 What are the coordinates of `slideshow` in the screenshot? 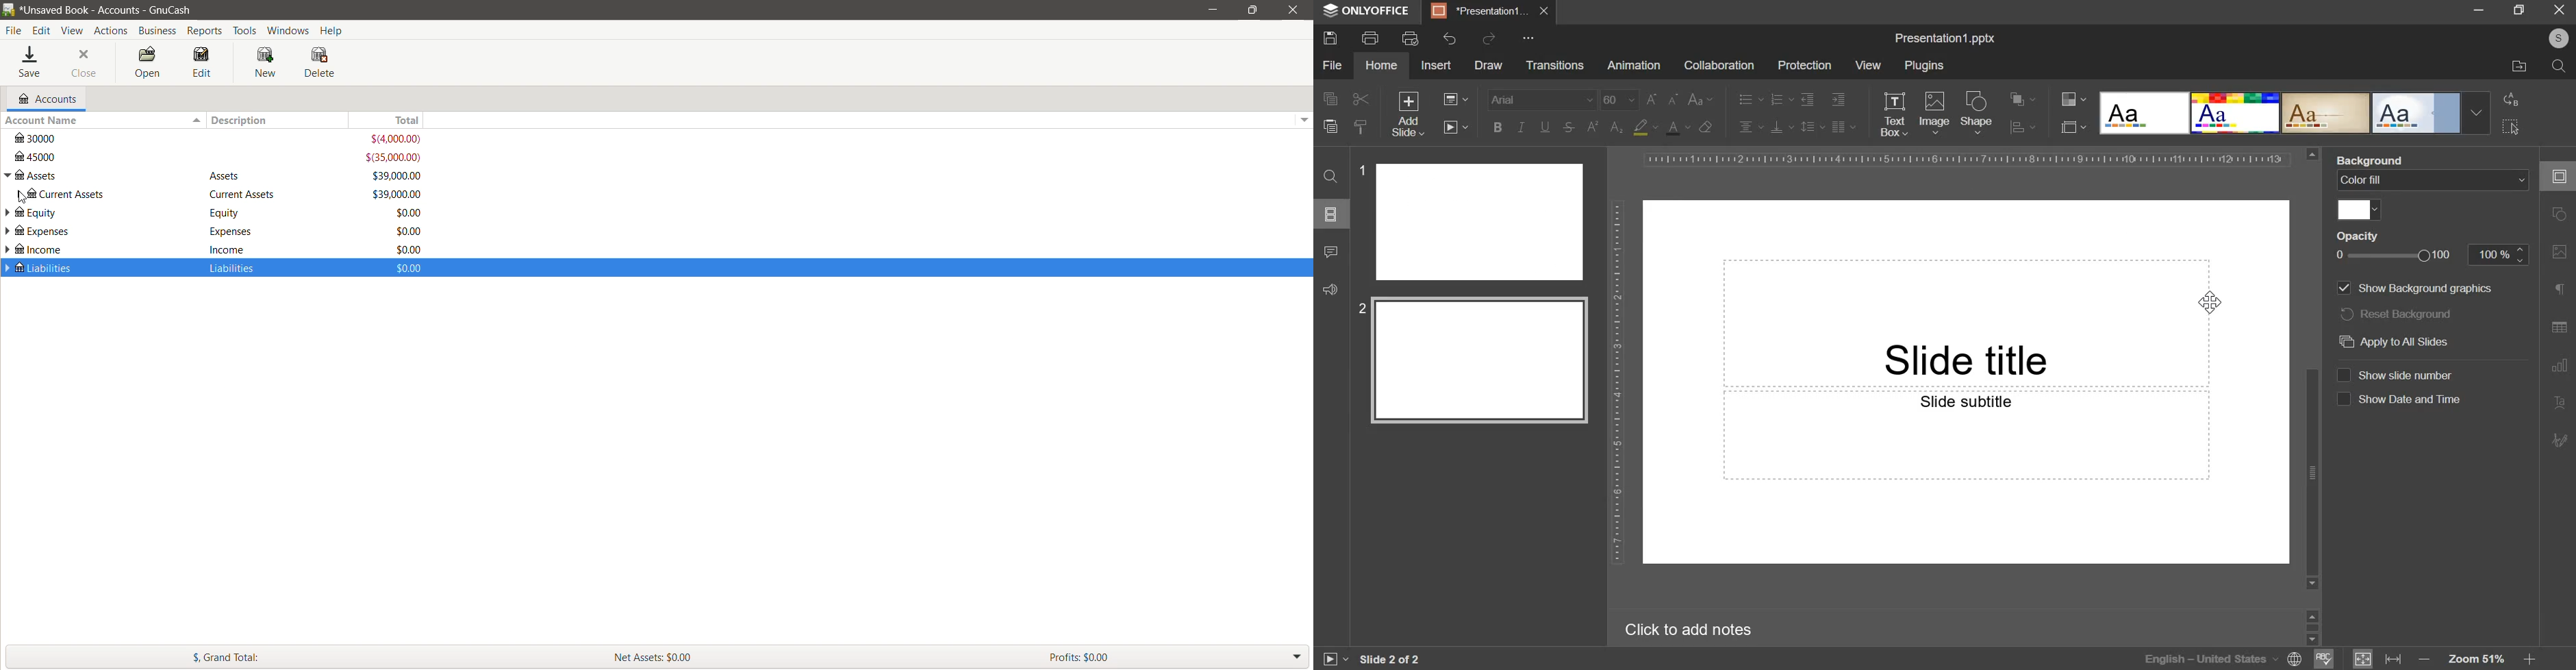 It's located at (1455, 126).